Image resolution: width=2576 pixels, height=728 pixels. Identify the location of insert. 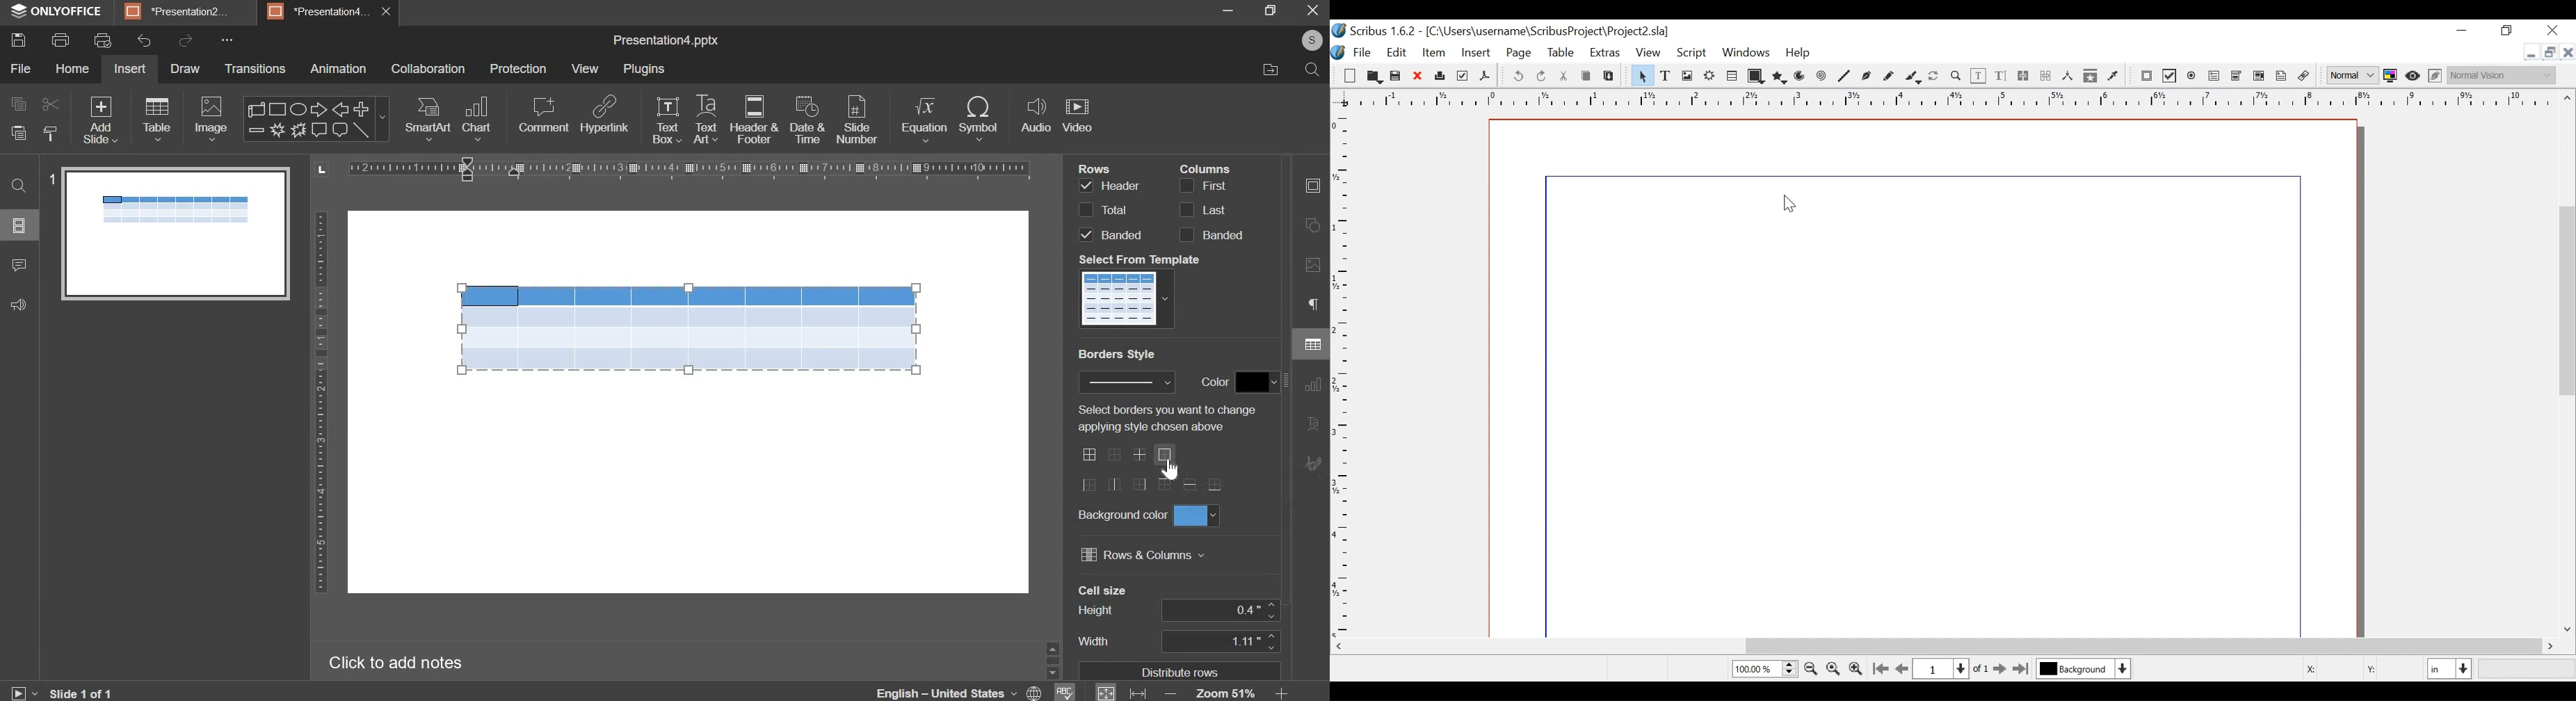
(129, 69).